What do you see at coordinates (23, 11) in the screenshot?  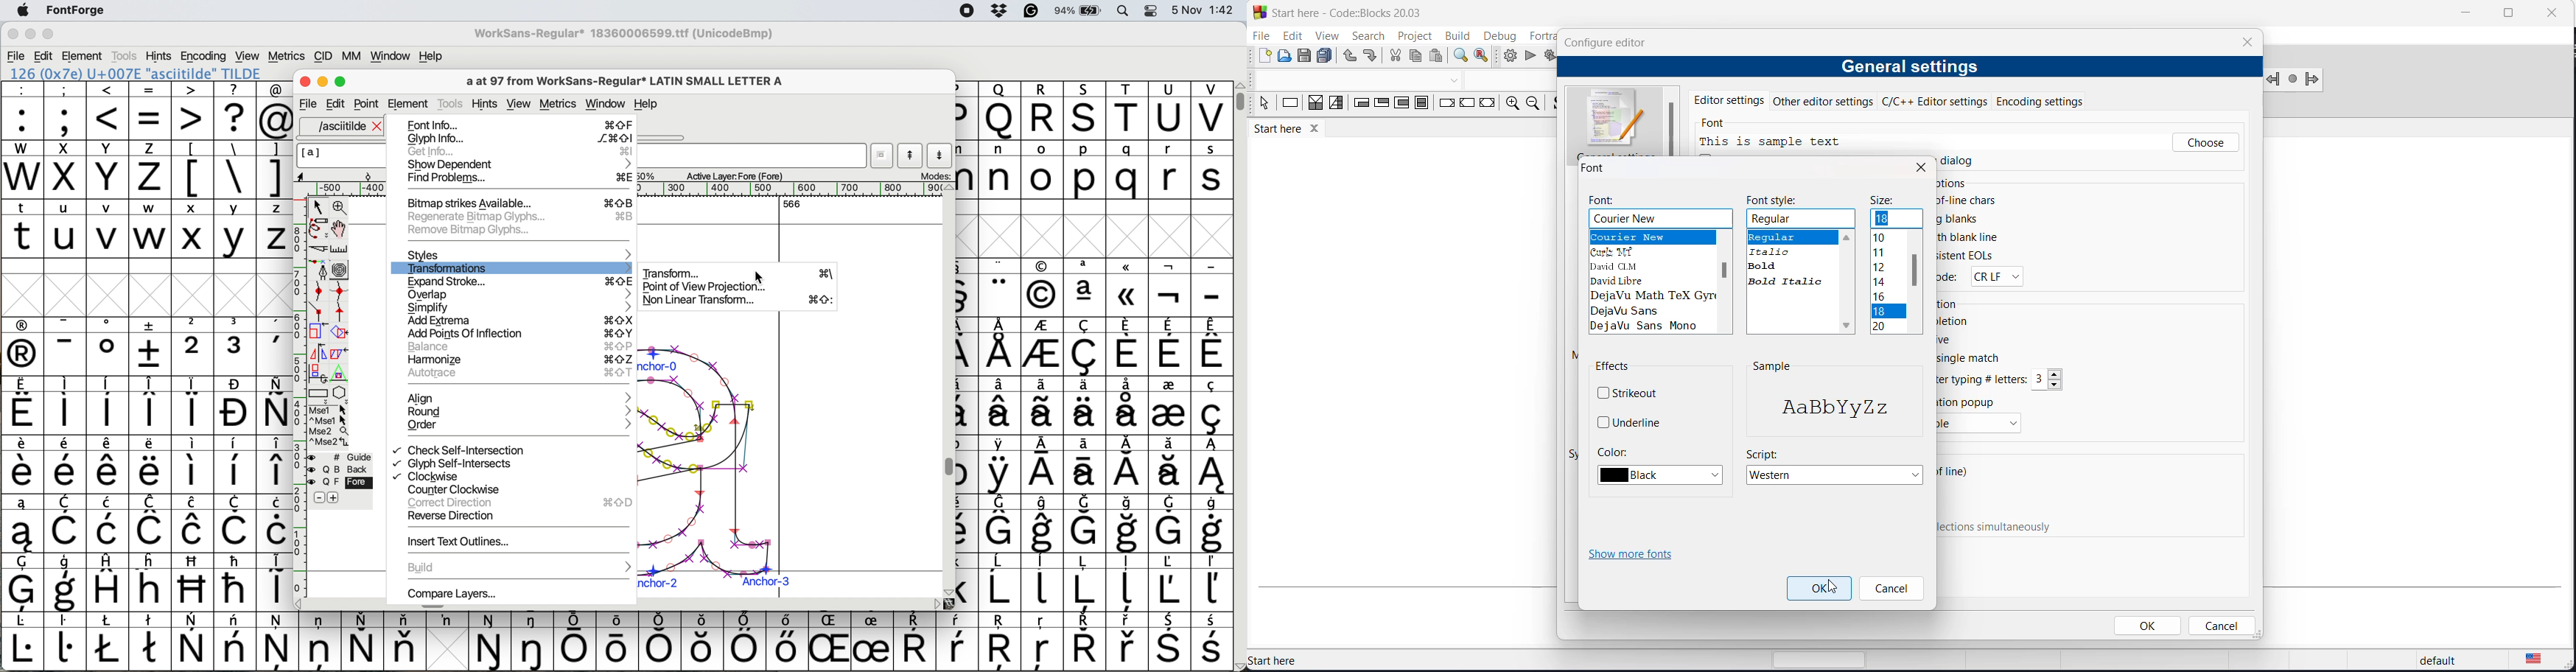 I see `system logo` at bounding box center [23, 11].